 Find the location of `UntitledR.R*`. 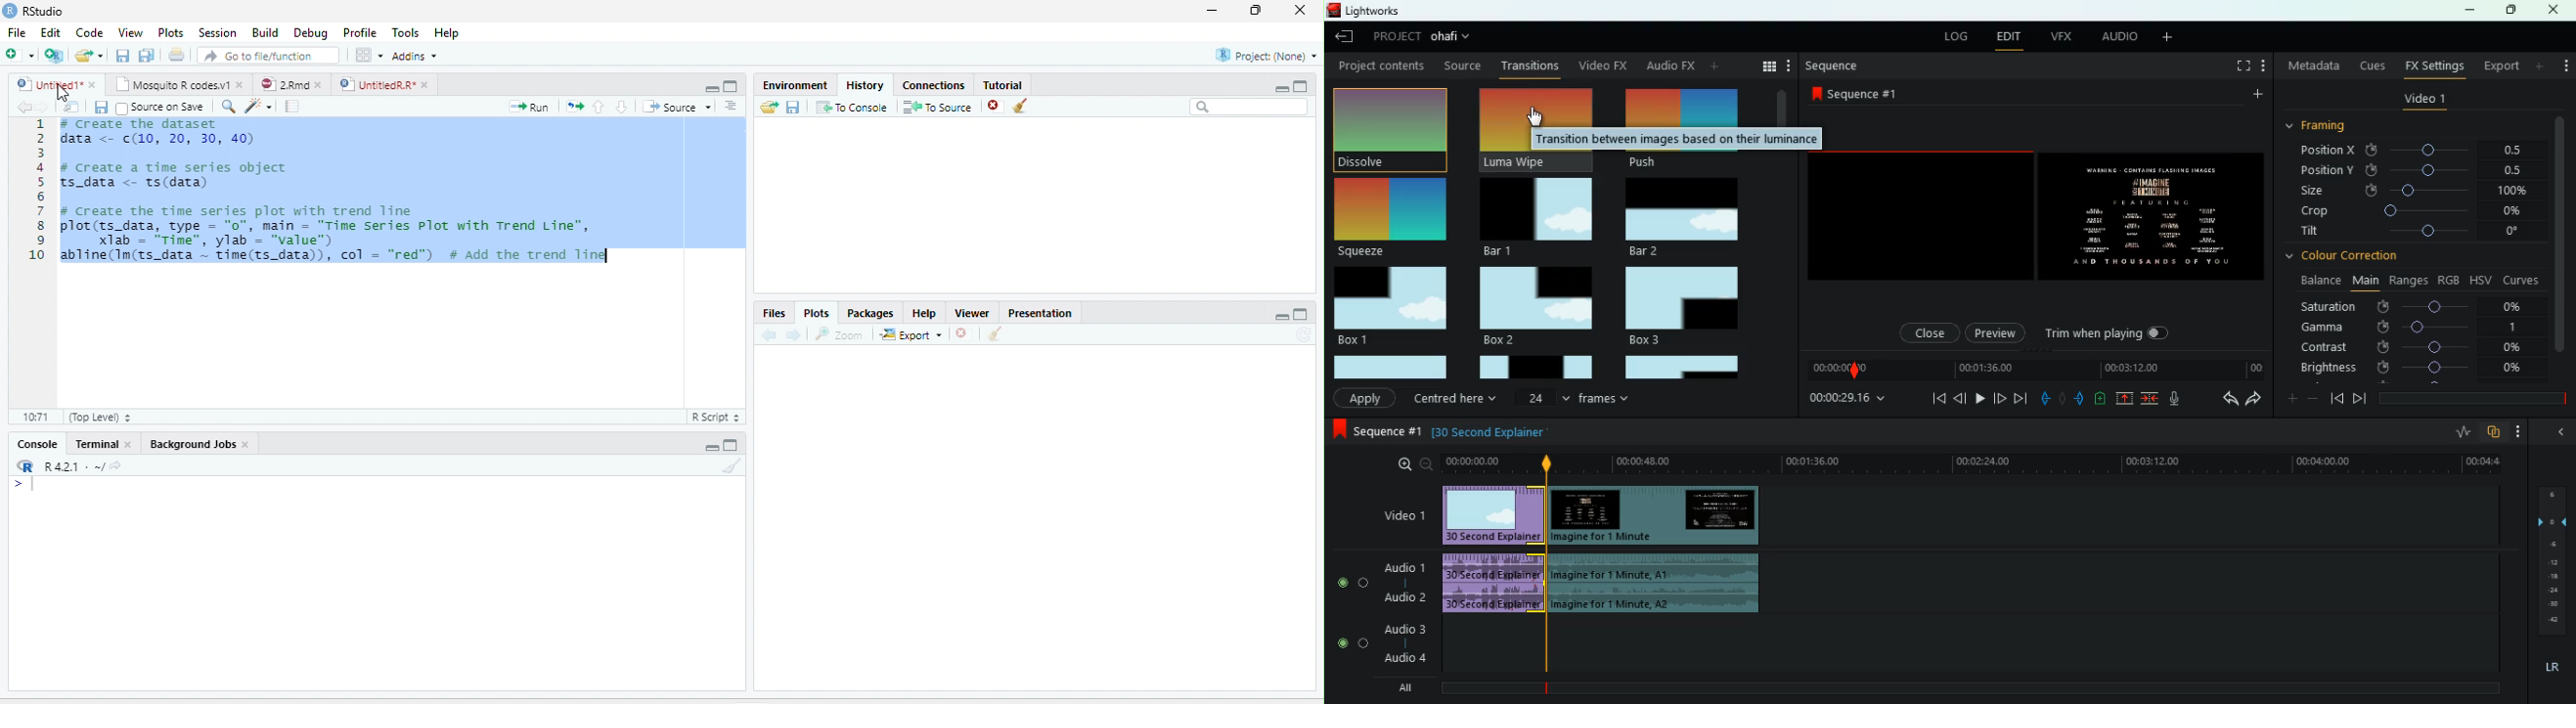

UntitledR.R* is located at coordinates (376, 84).